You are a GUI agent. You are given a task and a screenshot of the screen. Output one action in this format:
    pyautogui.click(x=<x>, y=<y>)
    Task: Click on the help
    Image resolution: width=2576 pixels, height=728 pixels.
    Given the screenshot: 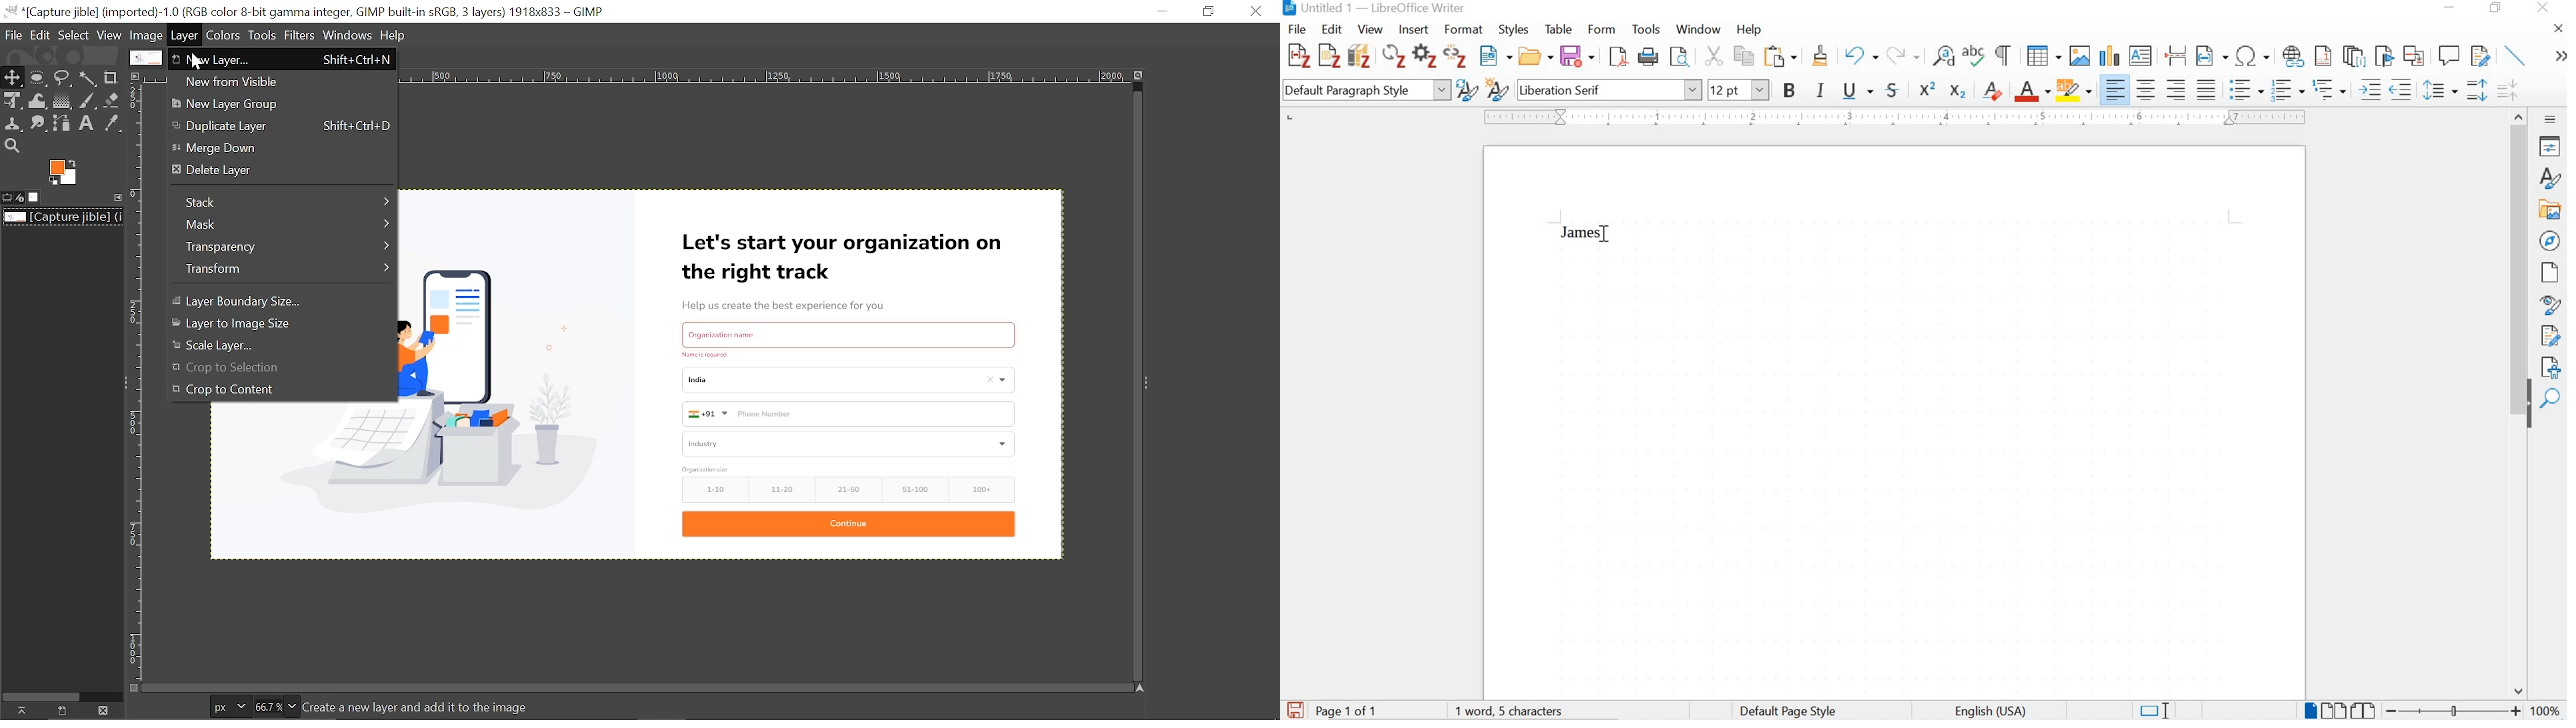 What is the action you would take?
    pyautogui.click(x=1748, y=29)
    